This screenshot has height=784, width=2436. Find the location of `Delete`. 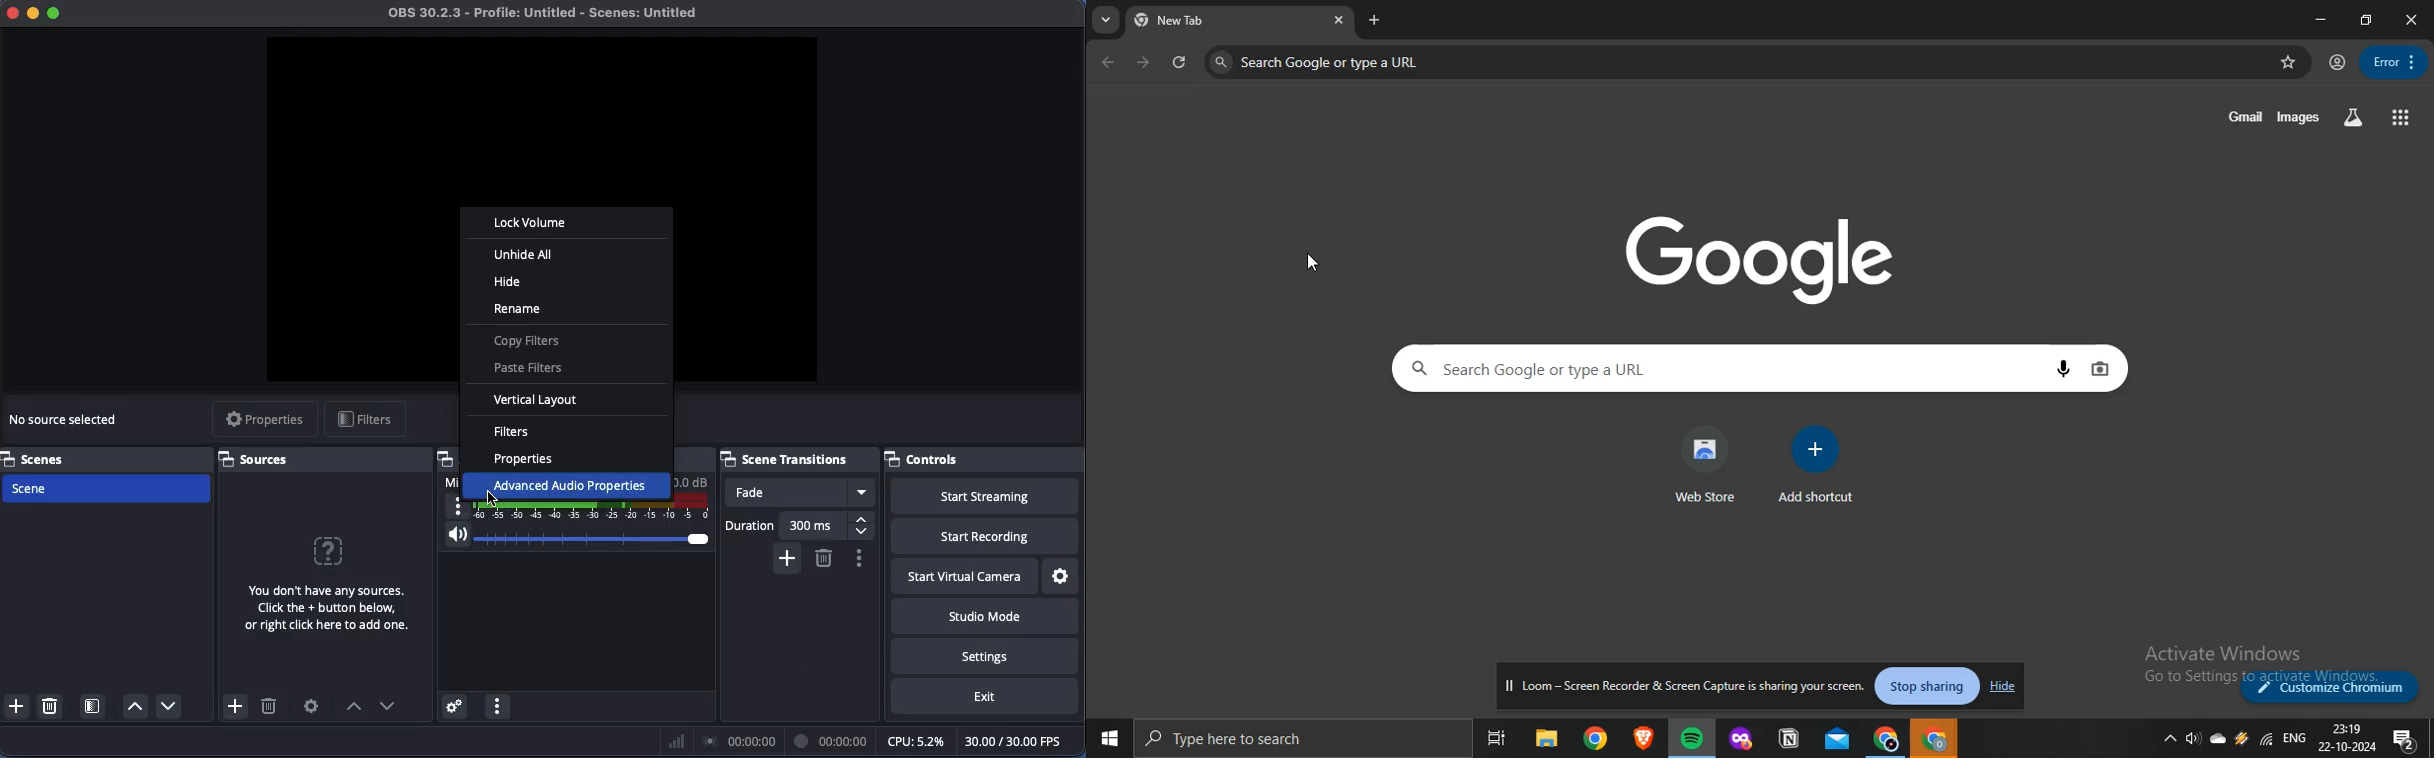

Delete is located at coordinates (823, 558).